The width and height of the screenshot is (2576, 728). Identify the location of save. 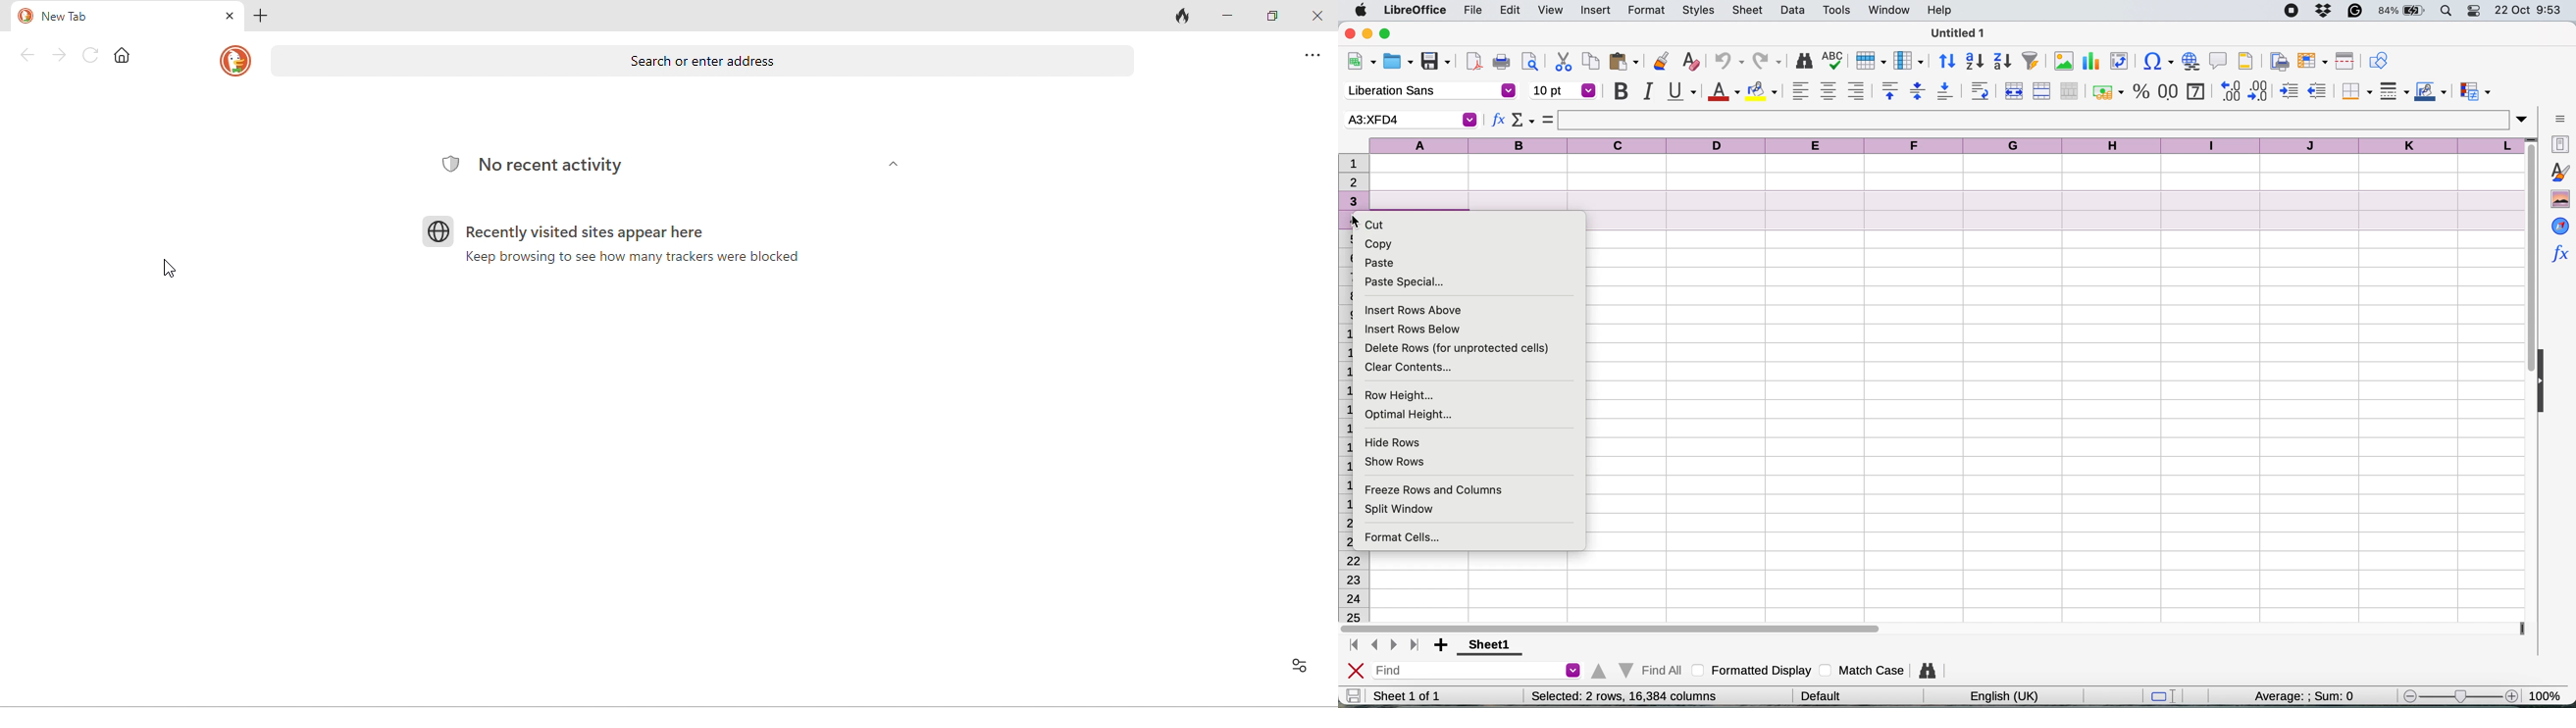
(1437, 62).